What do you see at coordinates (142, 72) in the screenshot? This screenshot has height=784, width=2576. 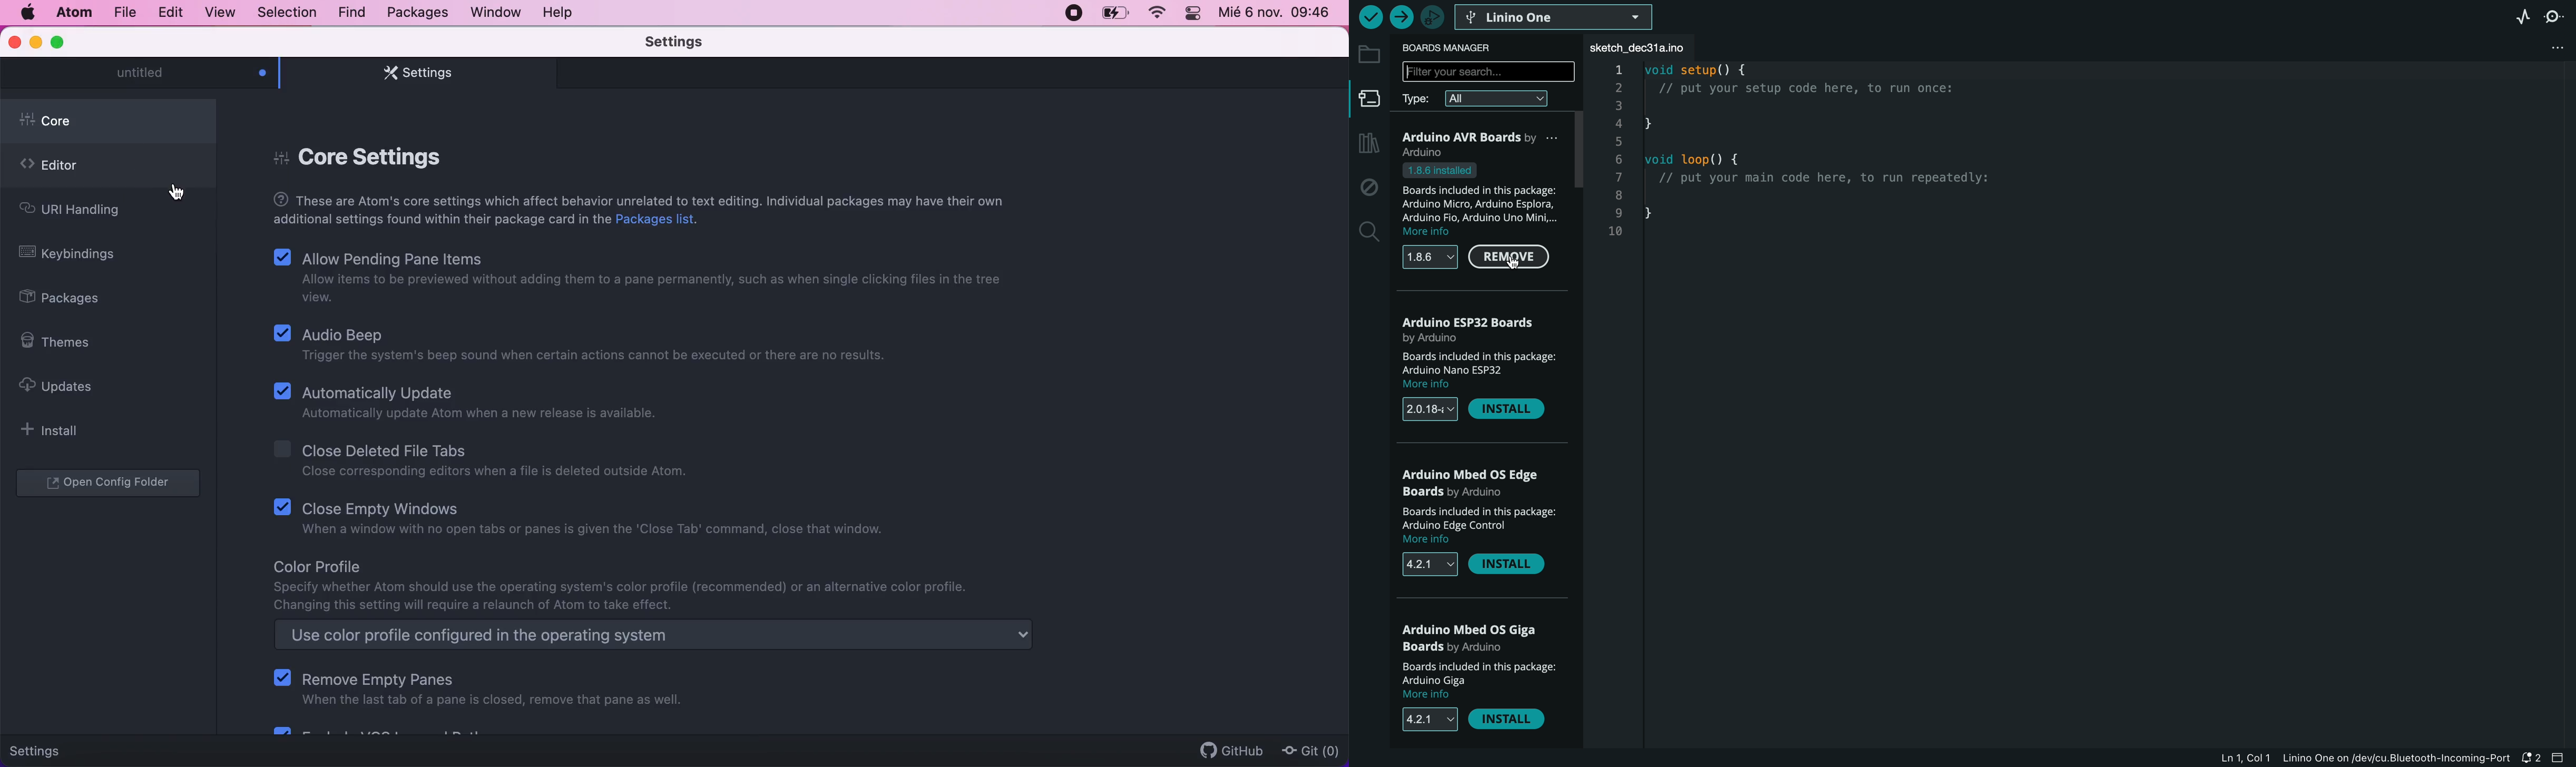 I see `untitled` at bounding box center [142, 72].